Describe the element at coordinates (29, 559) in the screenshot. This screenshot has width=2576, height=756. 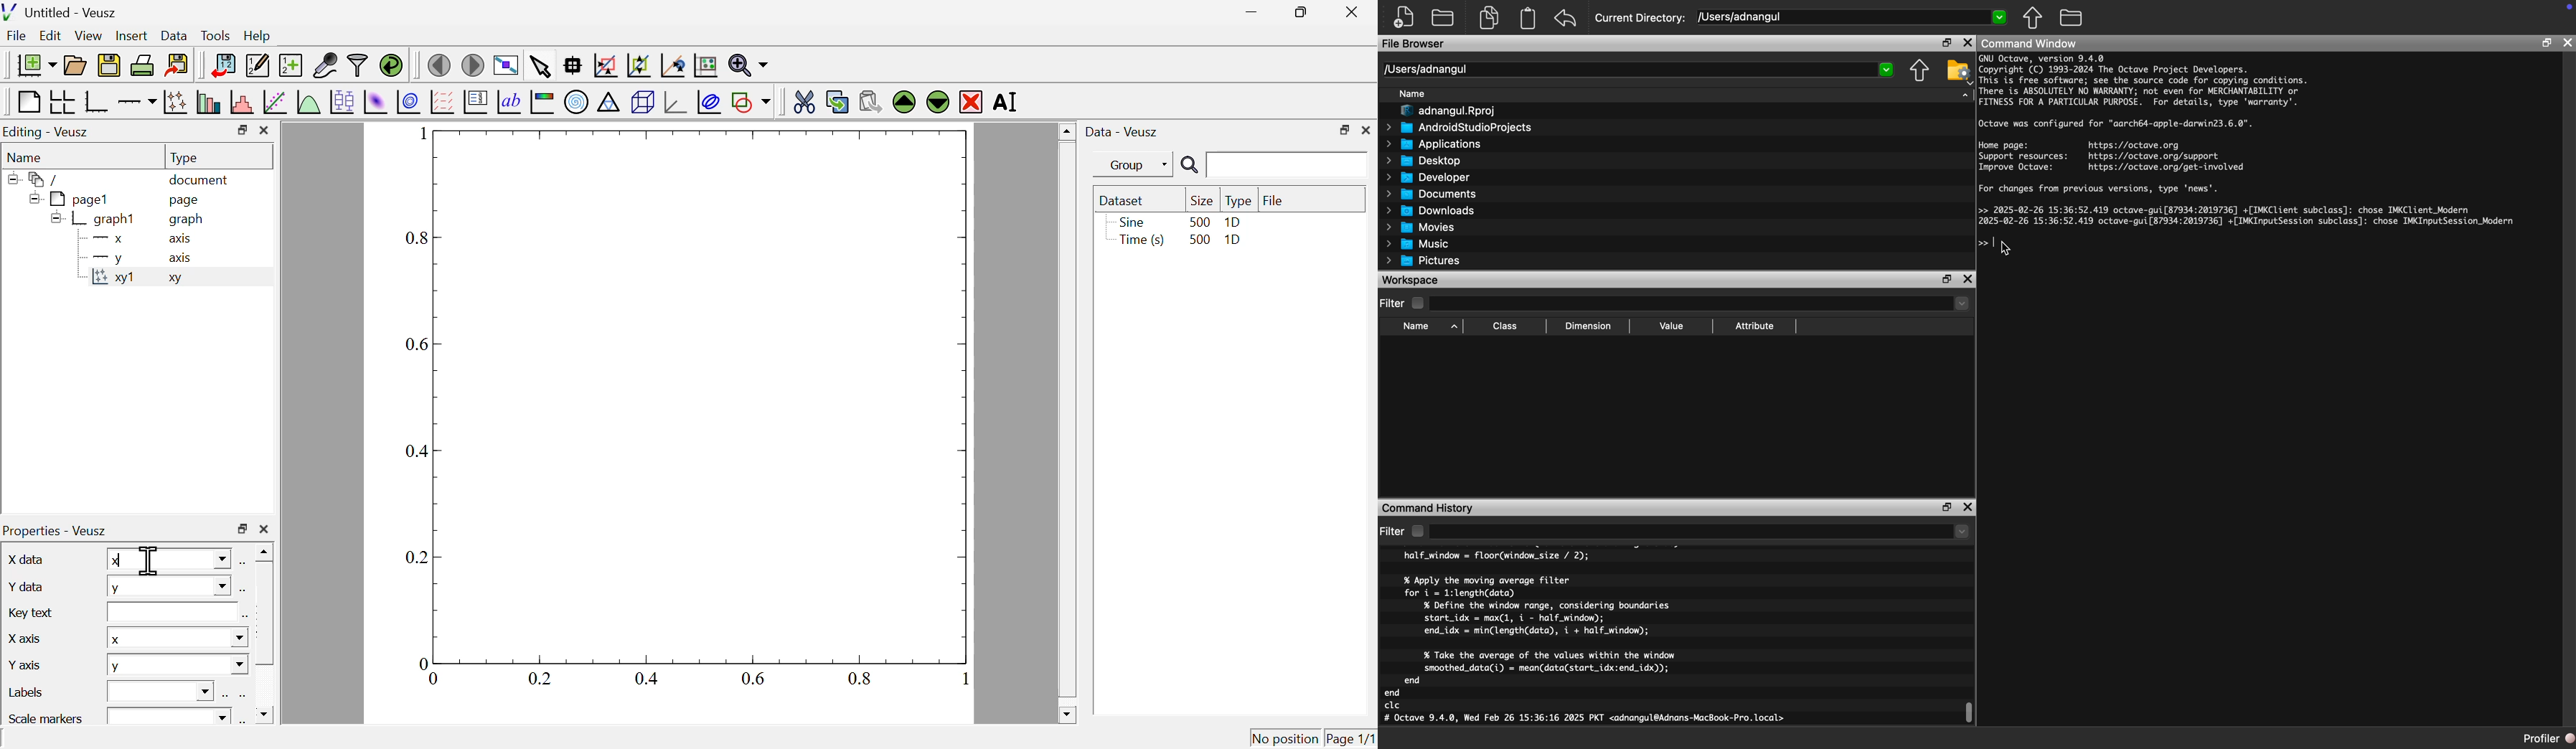
I see `x data` at that location.